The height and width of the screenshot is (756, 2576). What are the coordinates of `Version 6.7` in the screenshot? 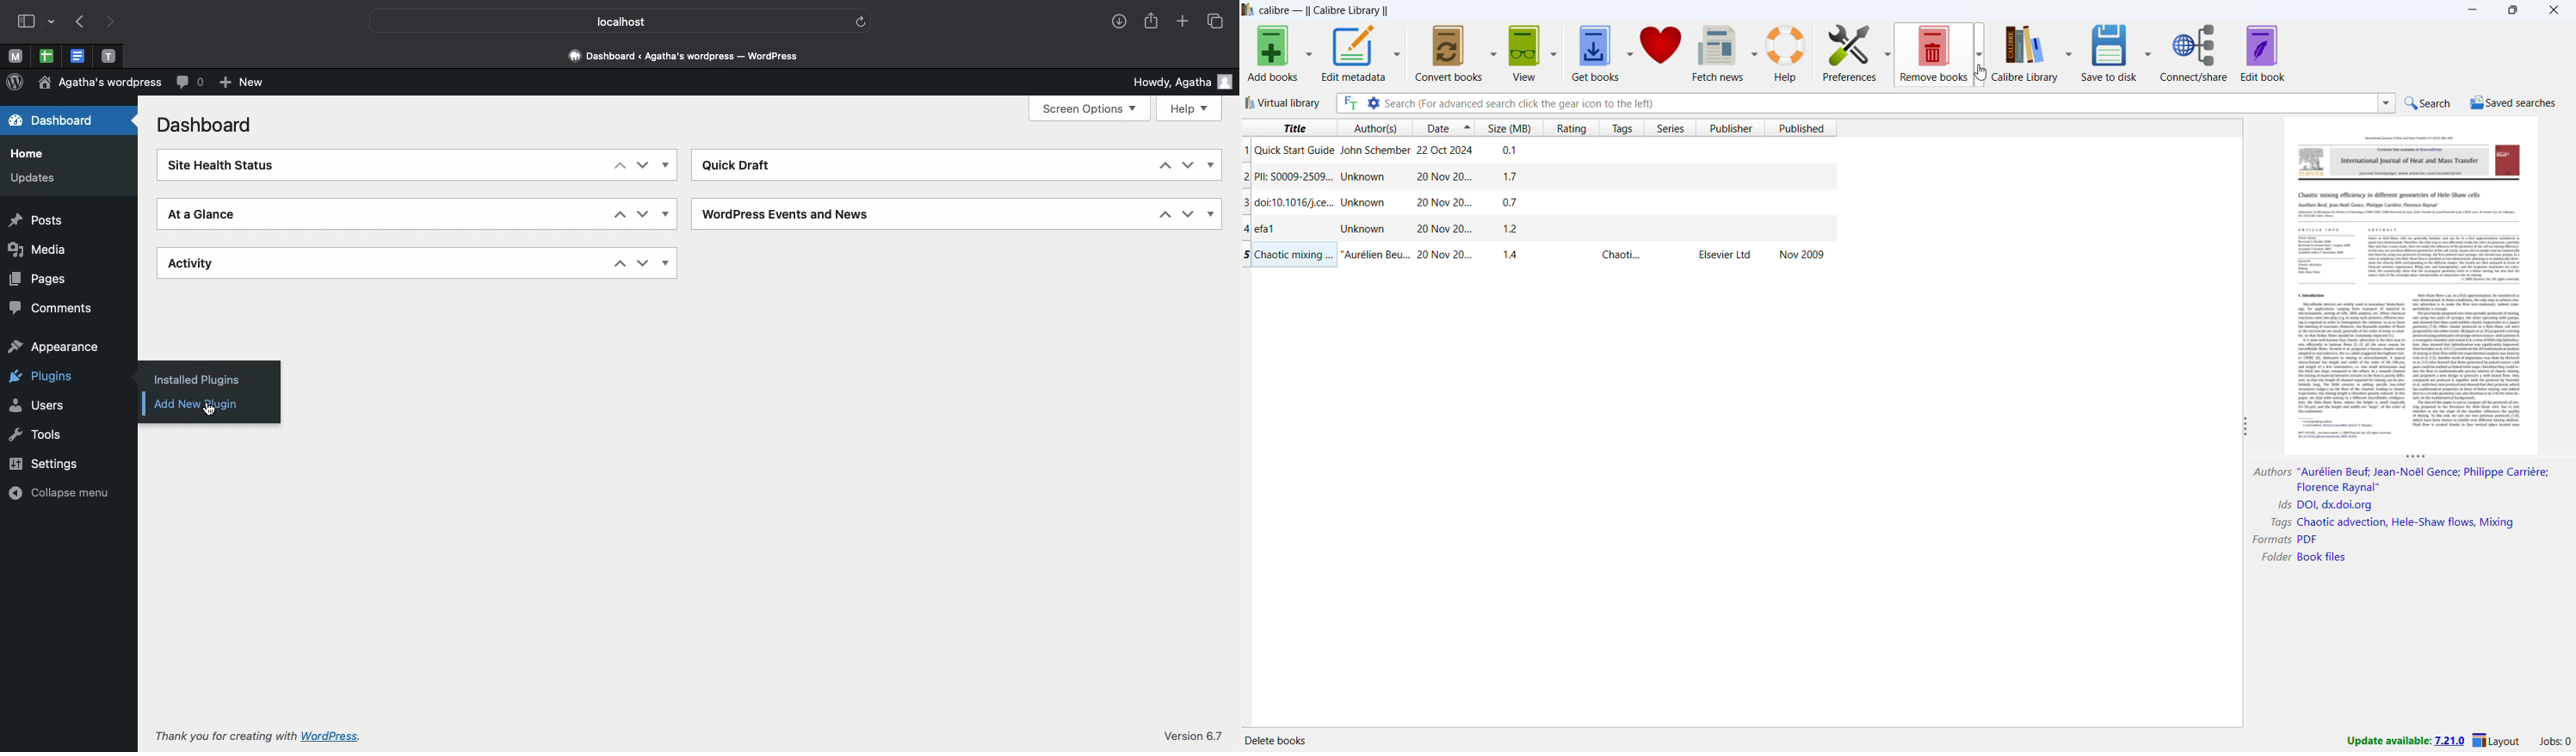 It's located at (1186, 735).